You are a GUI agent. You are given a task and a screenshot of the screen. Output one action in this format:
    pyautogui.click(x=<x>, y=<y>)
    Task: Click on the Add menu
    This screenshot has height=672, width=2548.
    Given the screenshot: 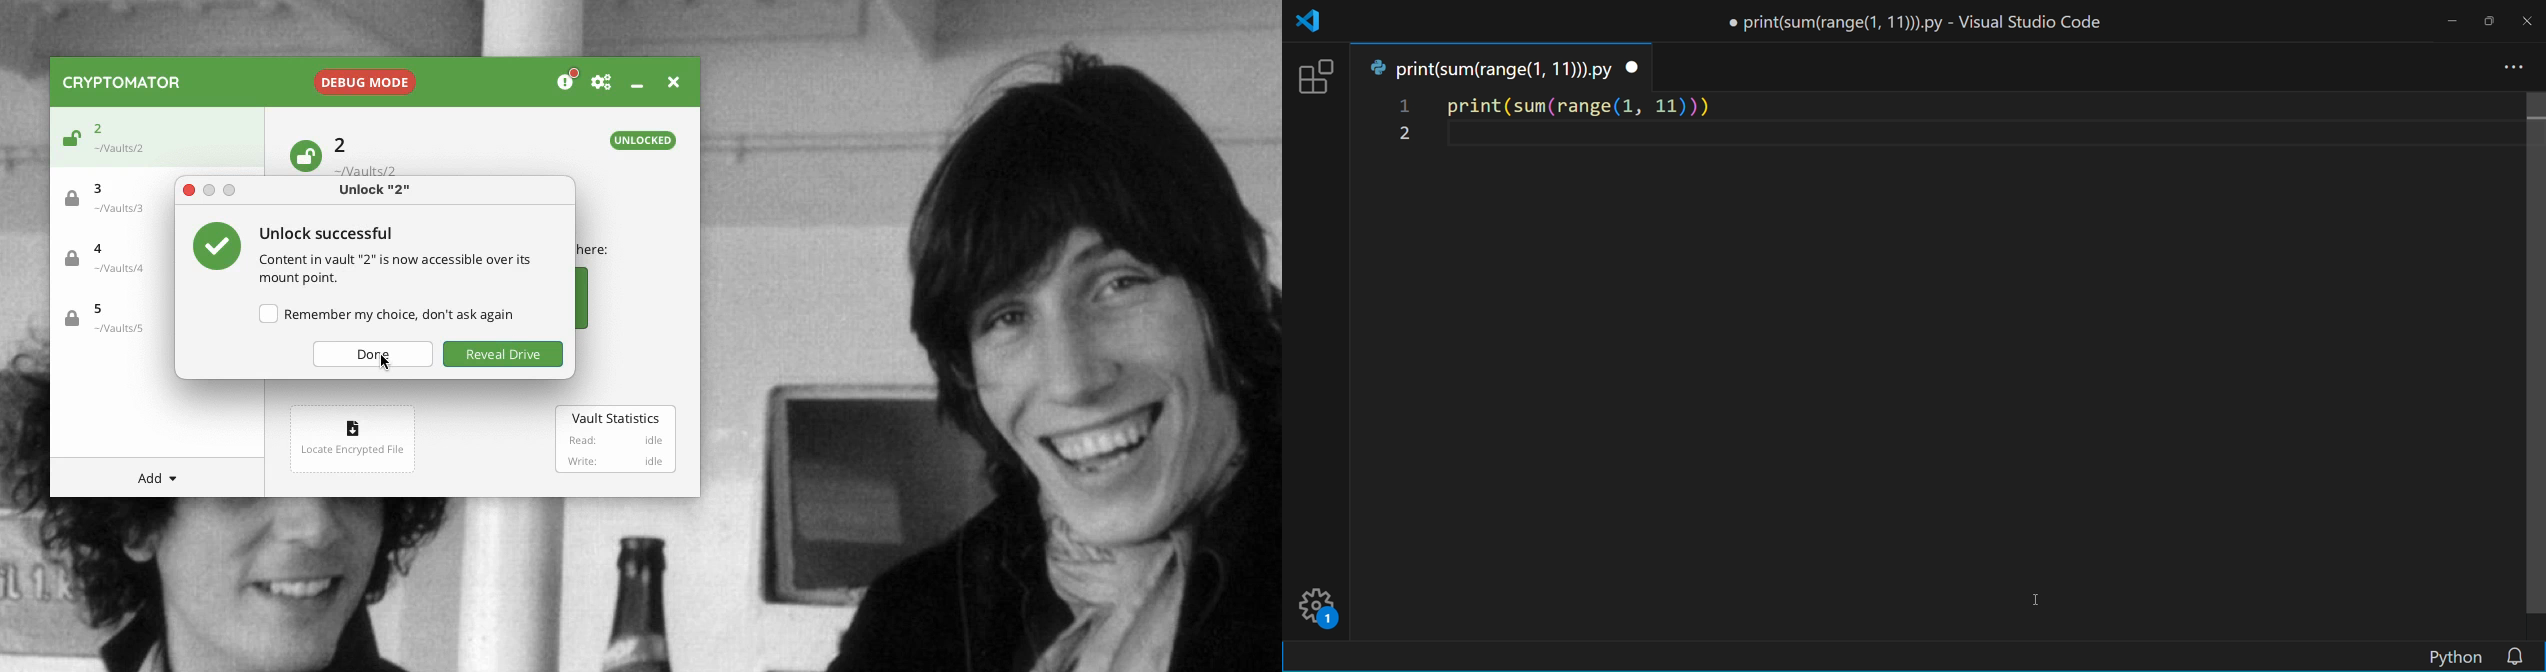 What is the action you would take?
    pyautogui.click(x=161, y=479)
    